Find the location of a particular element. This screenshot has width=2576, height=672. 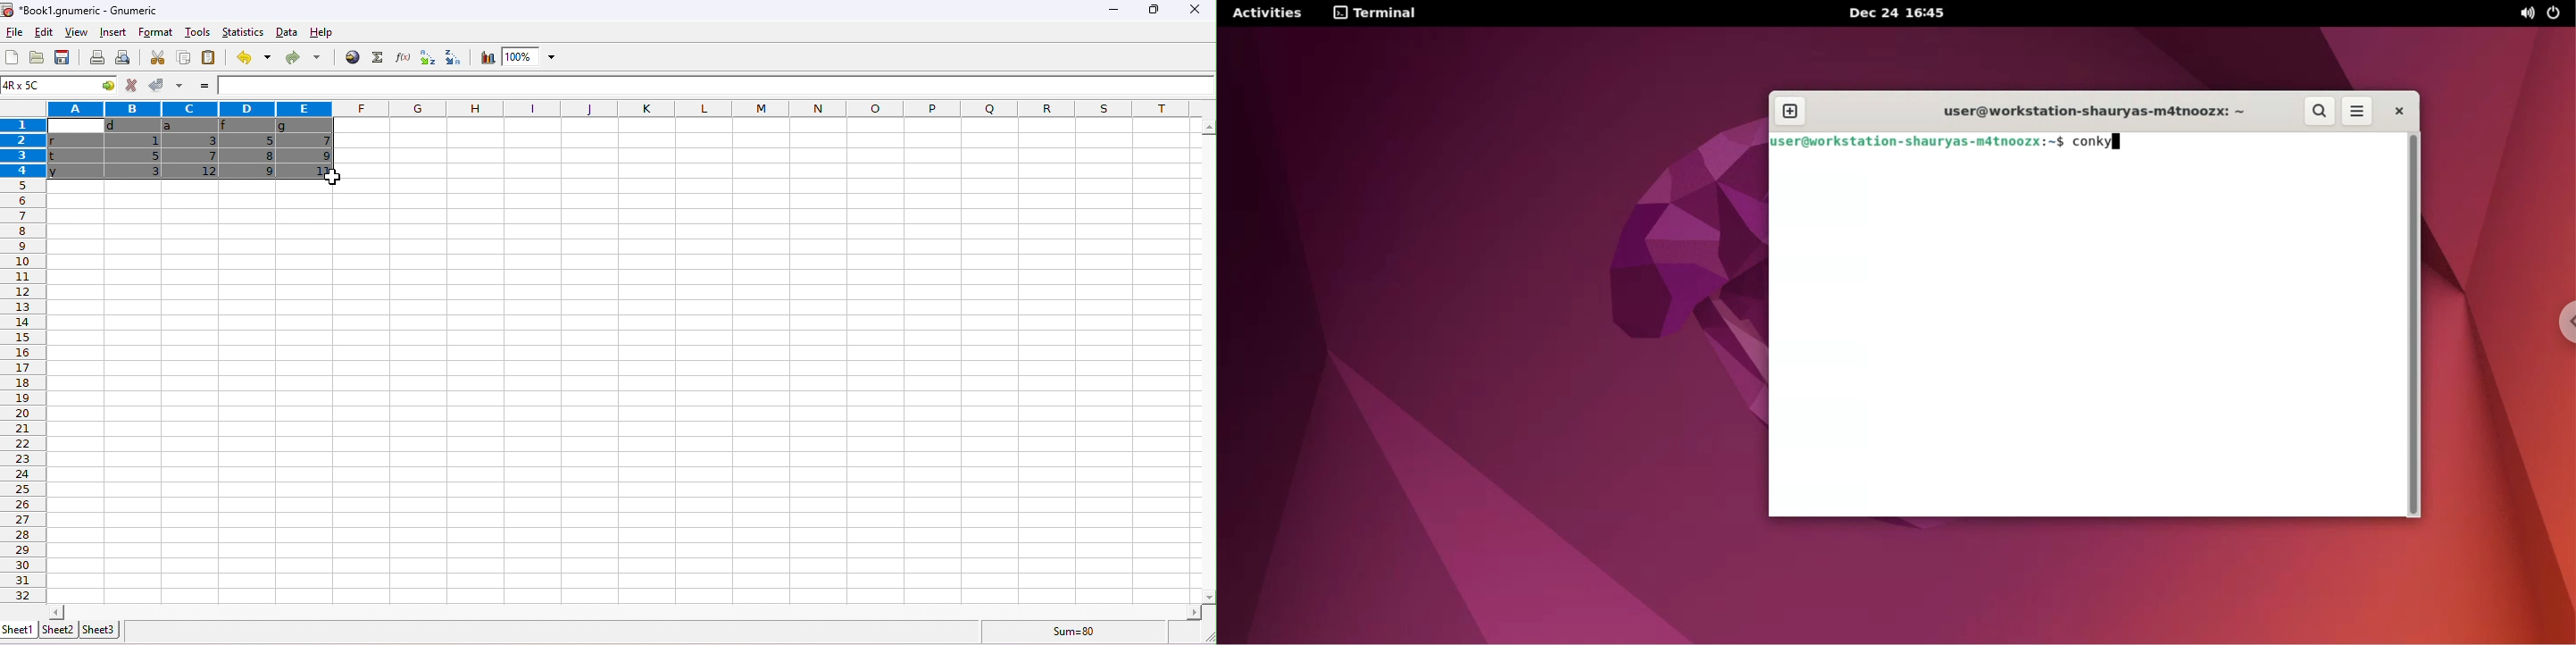

print is located at coordinates (96, 57).